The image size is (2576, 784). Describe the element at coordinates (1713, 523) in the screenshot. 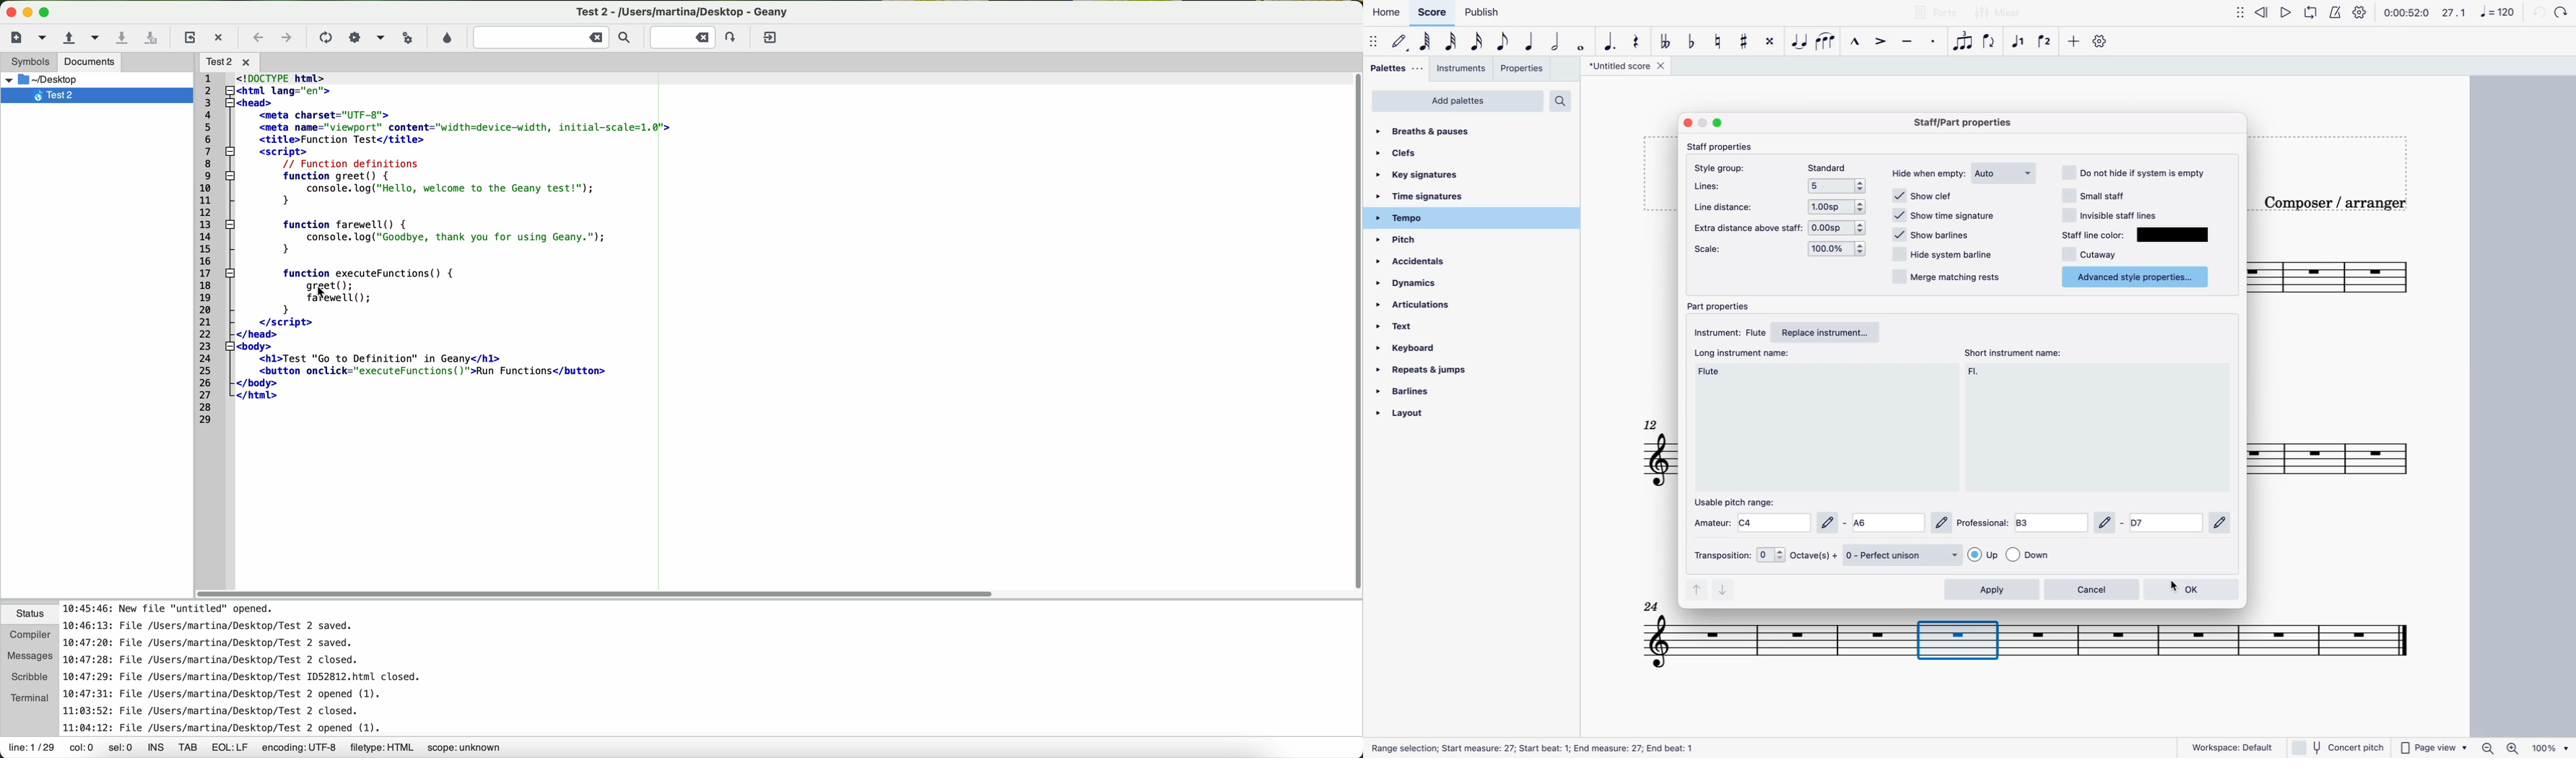

I see `amateus` at that location.